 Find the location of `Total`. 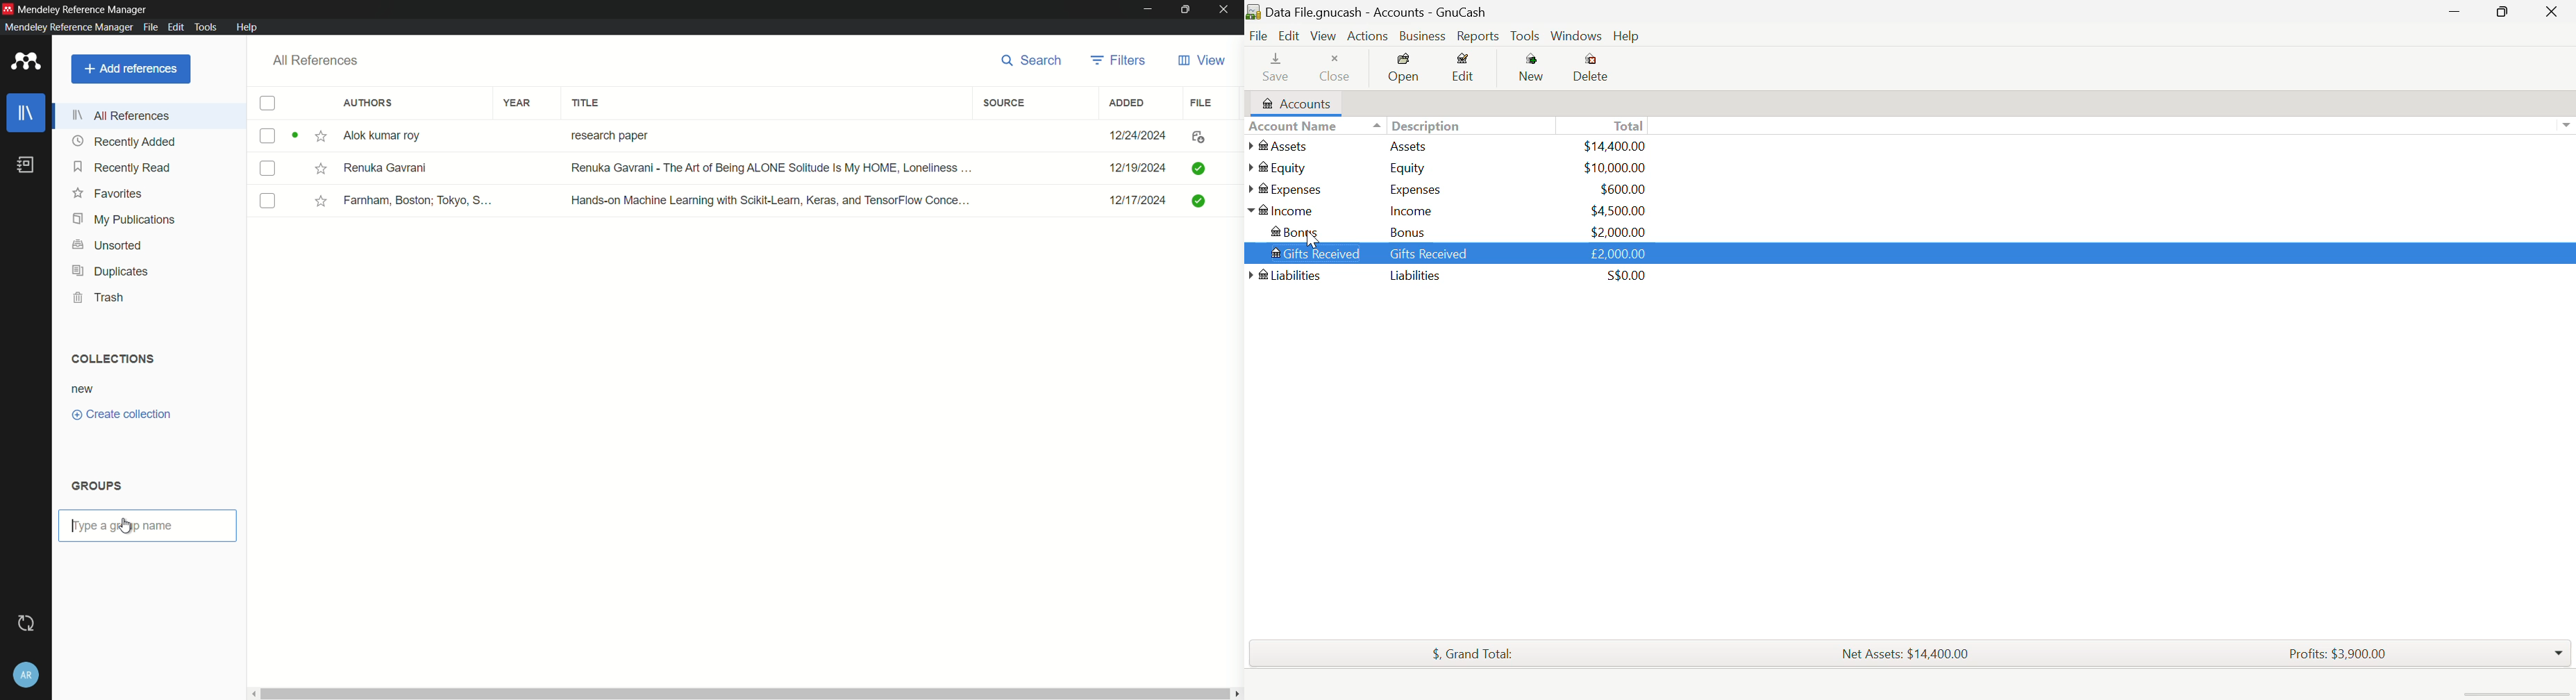

Total is located at coordinates (1472, 654).